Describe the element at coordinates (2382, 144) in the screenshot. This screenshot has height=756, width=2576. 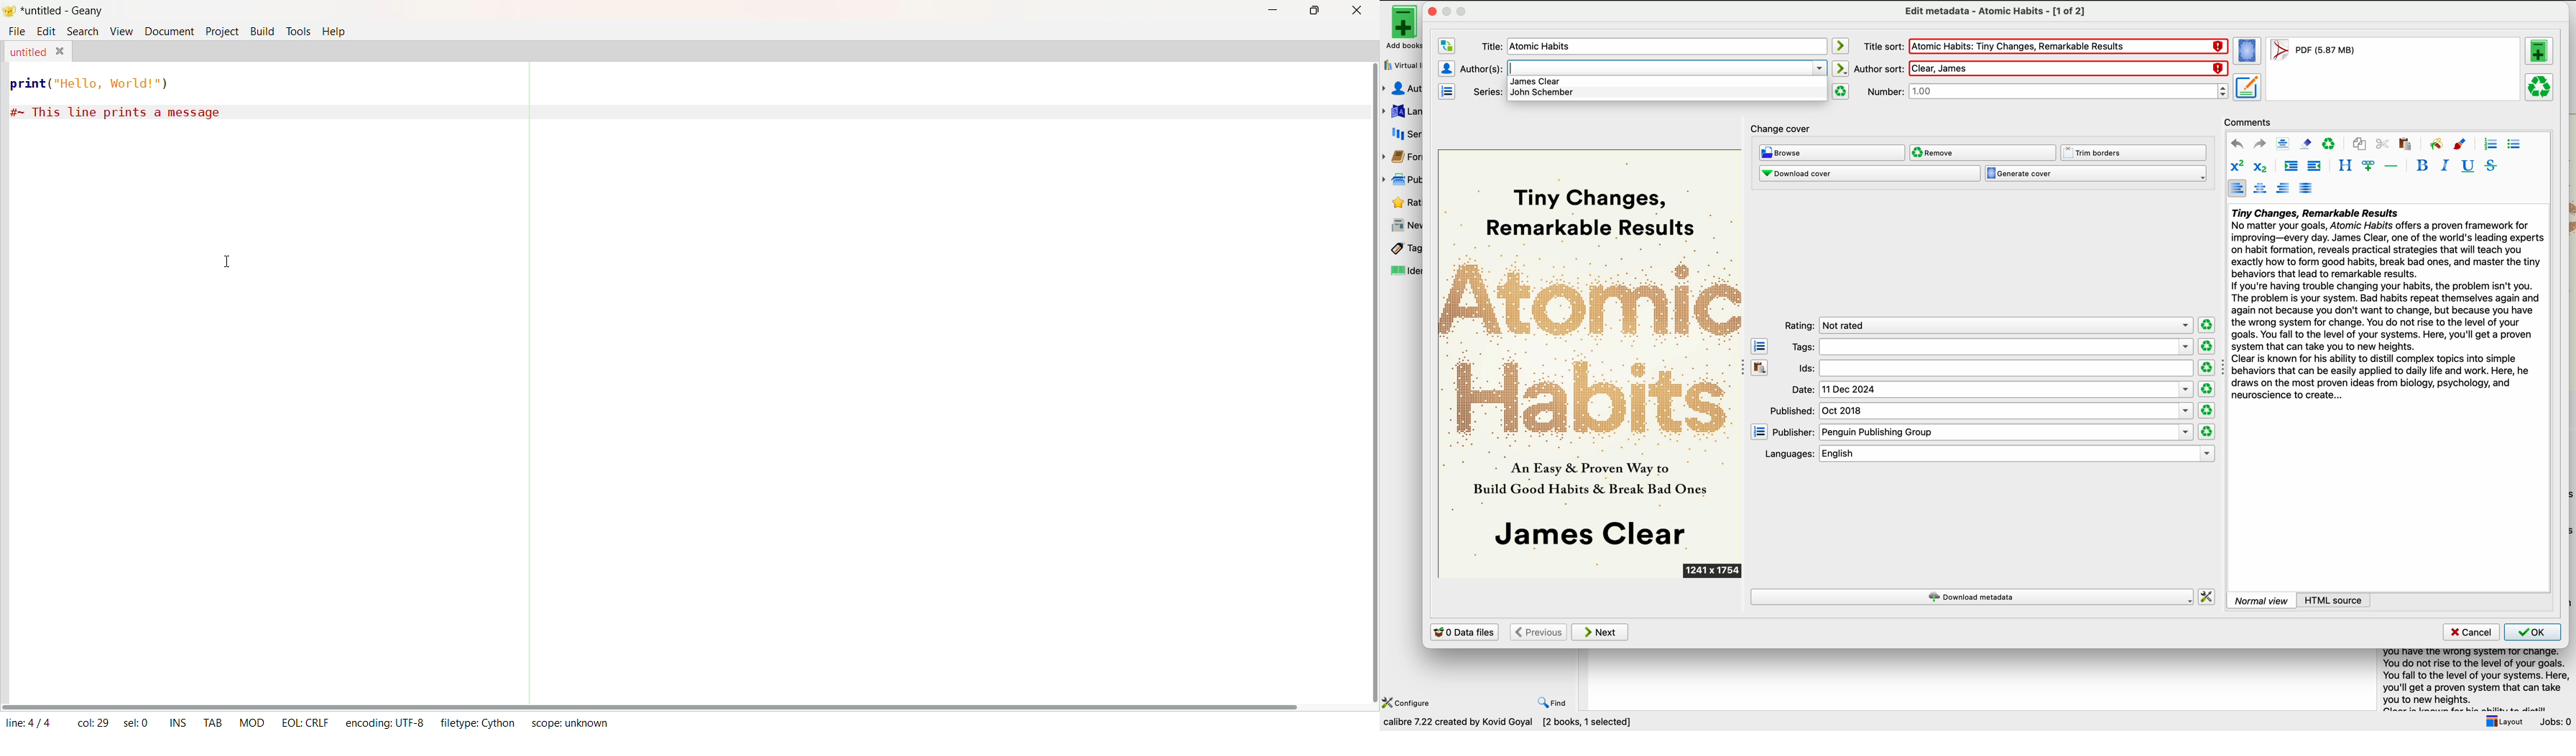
I see `cut` at that location.